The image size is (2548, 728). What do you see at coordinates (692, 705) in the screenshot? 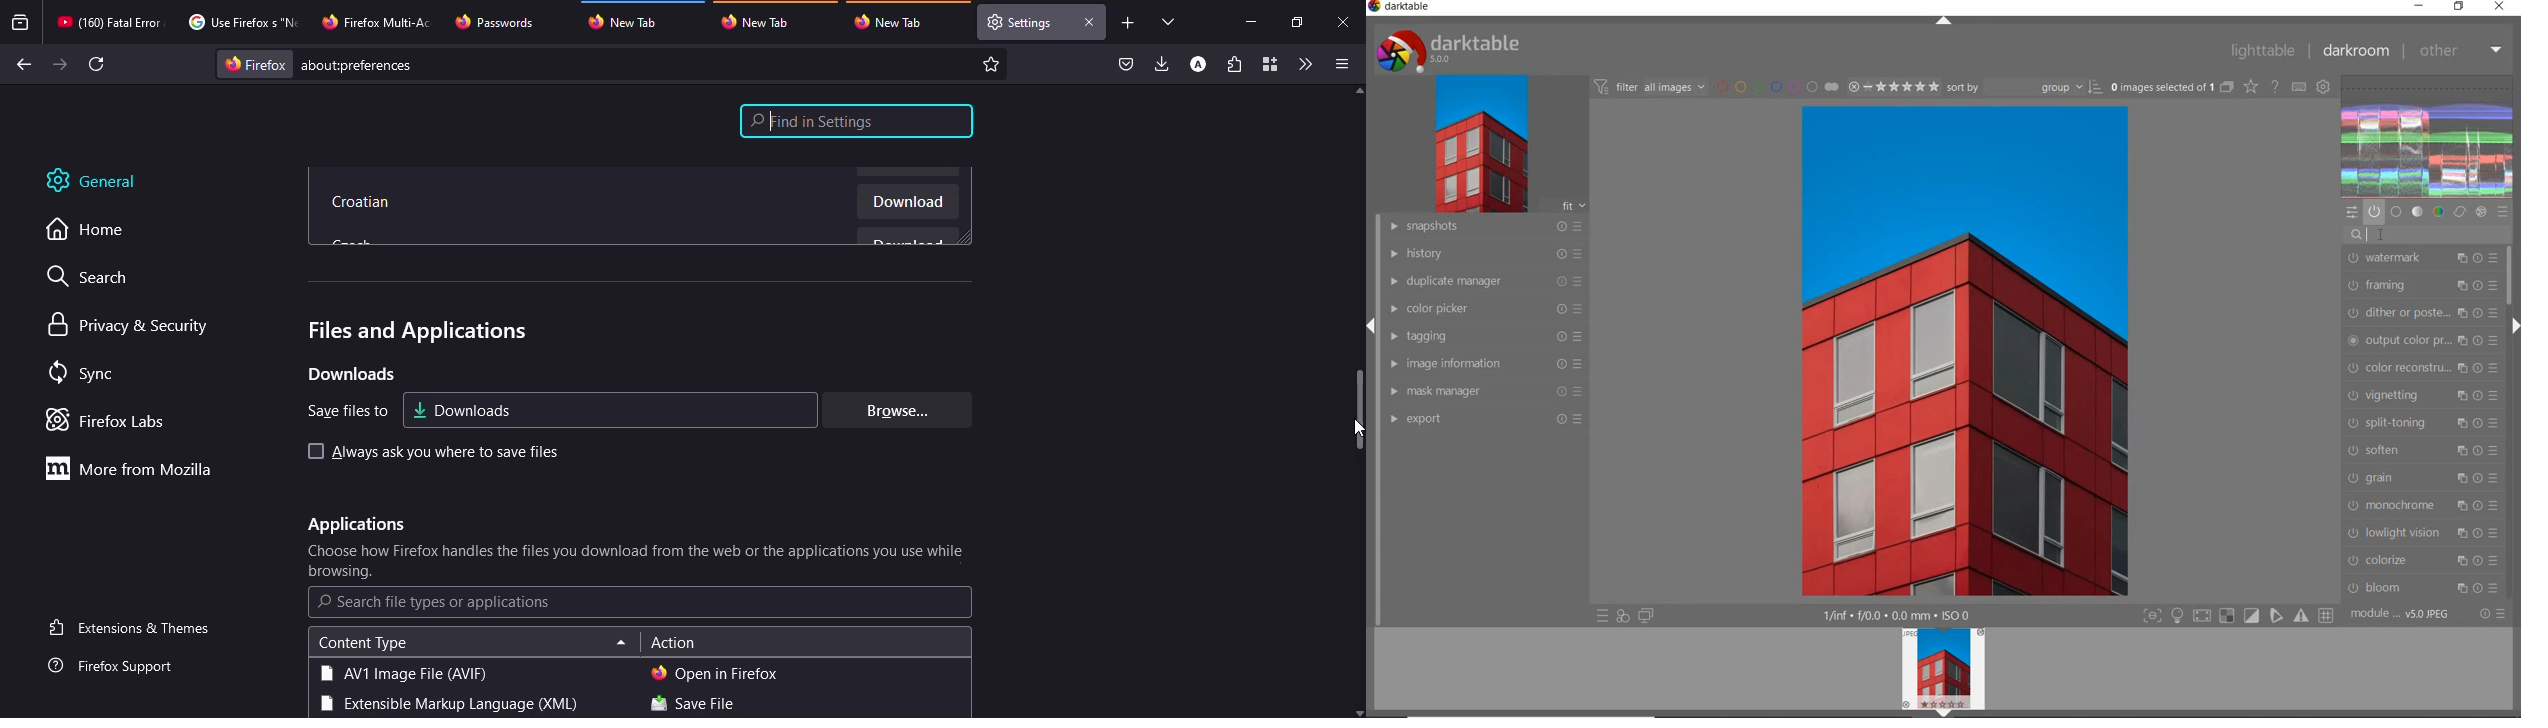
I see `save` at bounding box center [692, 705].